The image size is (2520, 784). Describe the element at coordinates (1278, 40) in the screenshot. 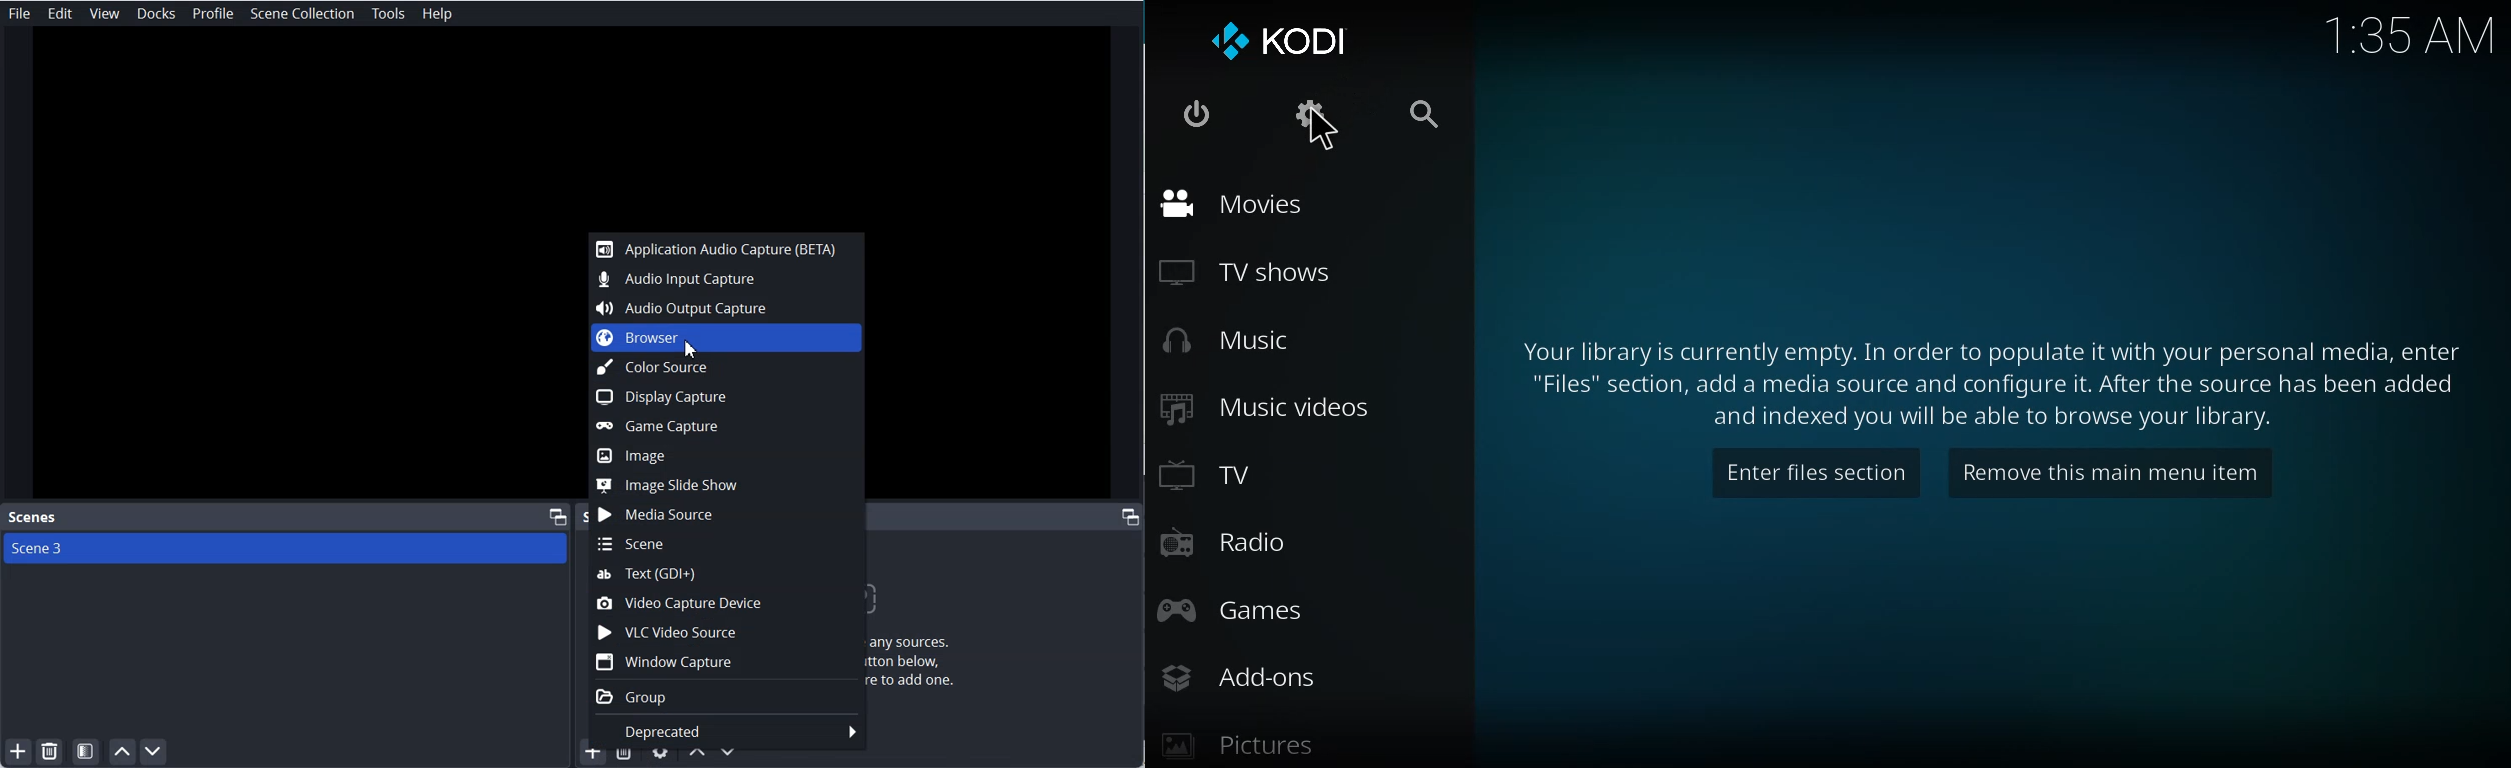

I see `kodi` at that location.